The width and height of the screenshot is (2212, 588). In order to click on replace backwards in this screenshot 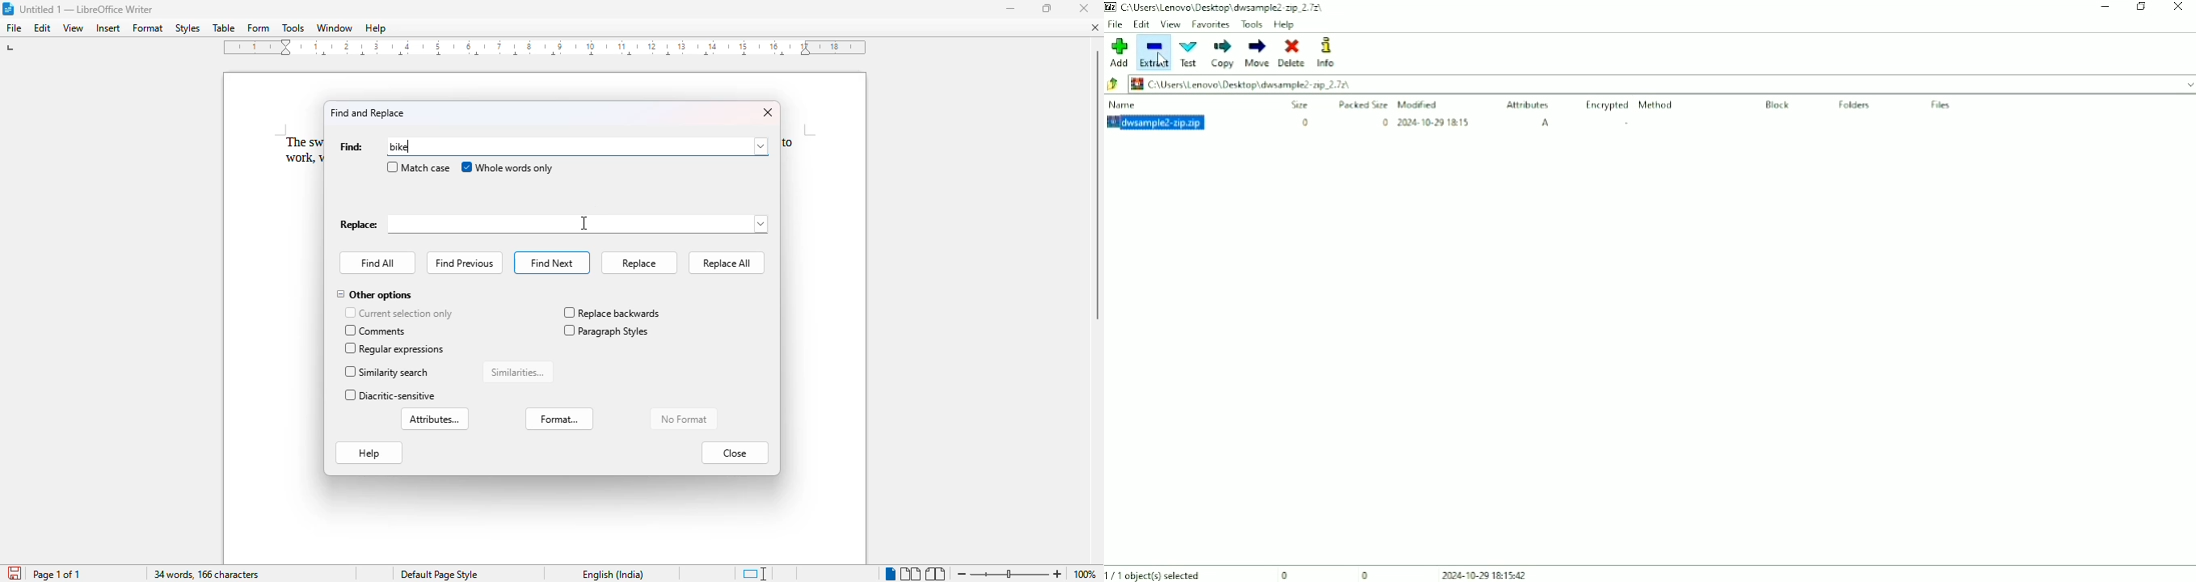, I will do `click(611, 313)`.